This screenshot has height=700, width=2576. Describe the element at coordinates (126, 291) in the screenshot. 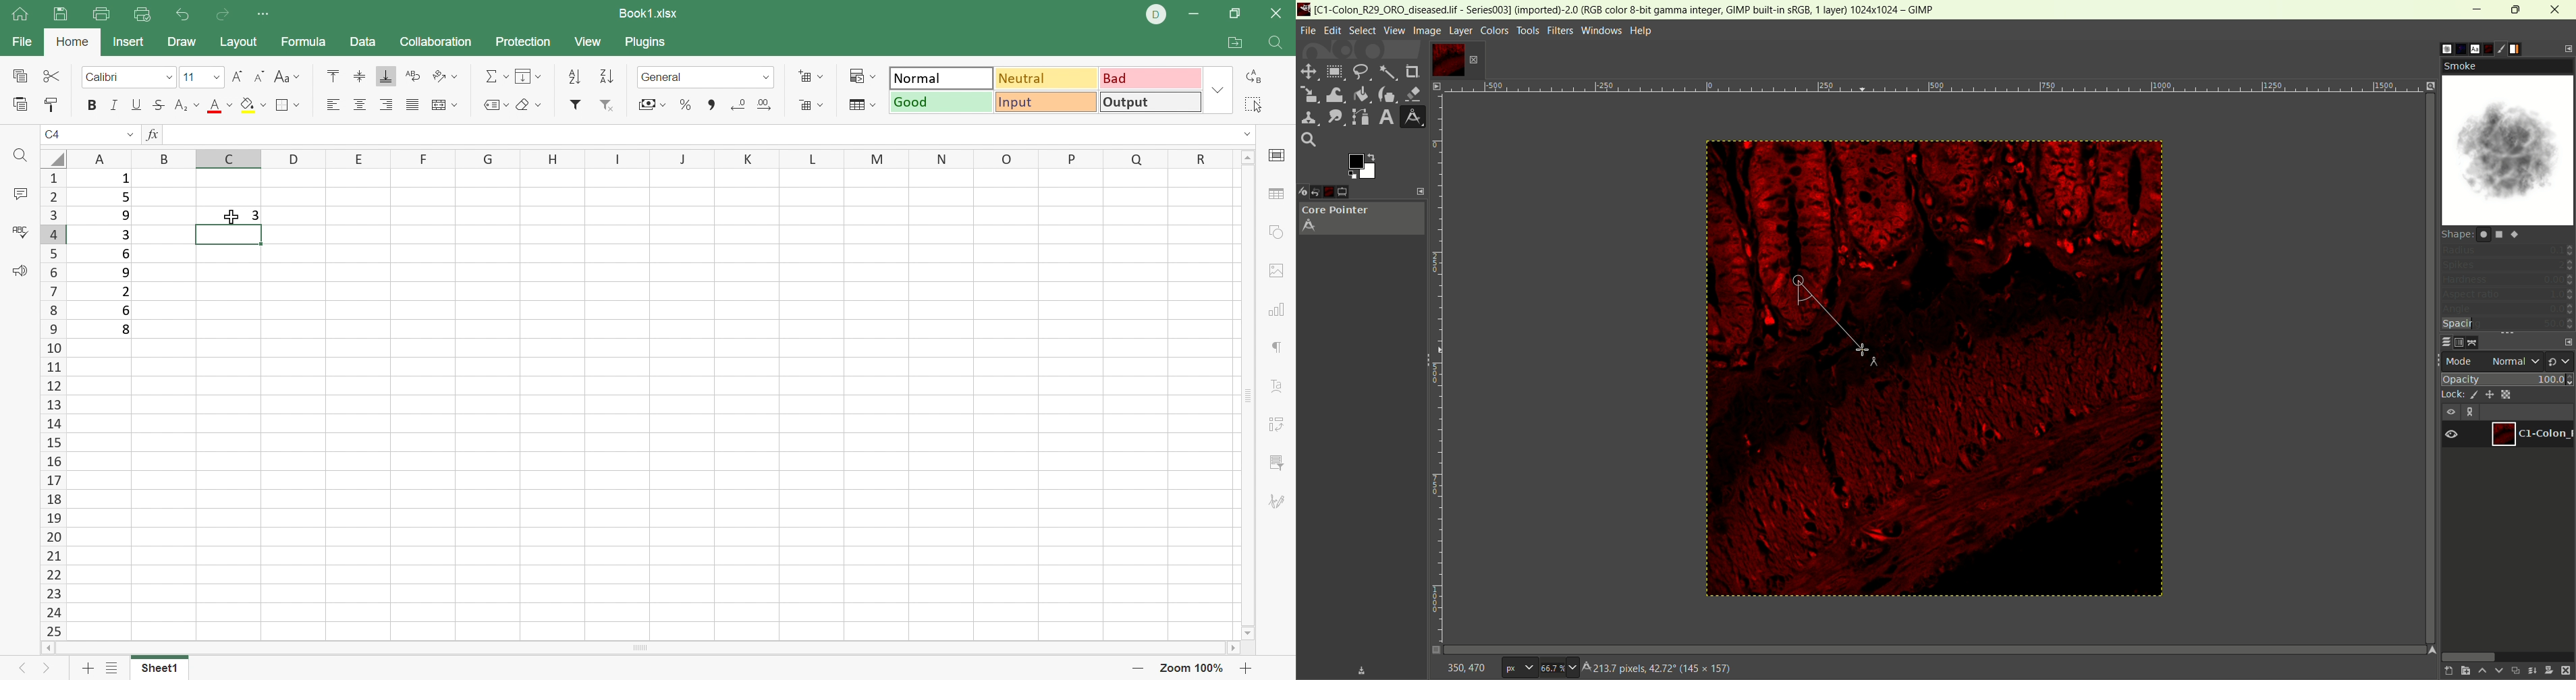

I see `2` at that location.